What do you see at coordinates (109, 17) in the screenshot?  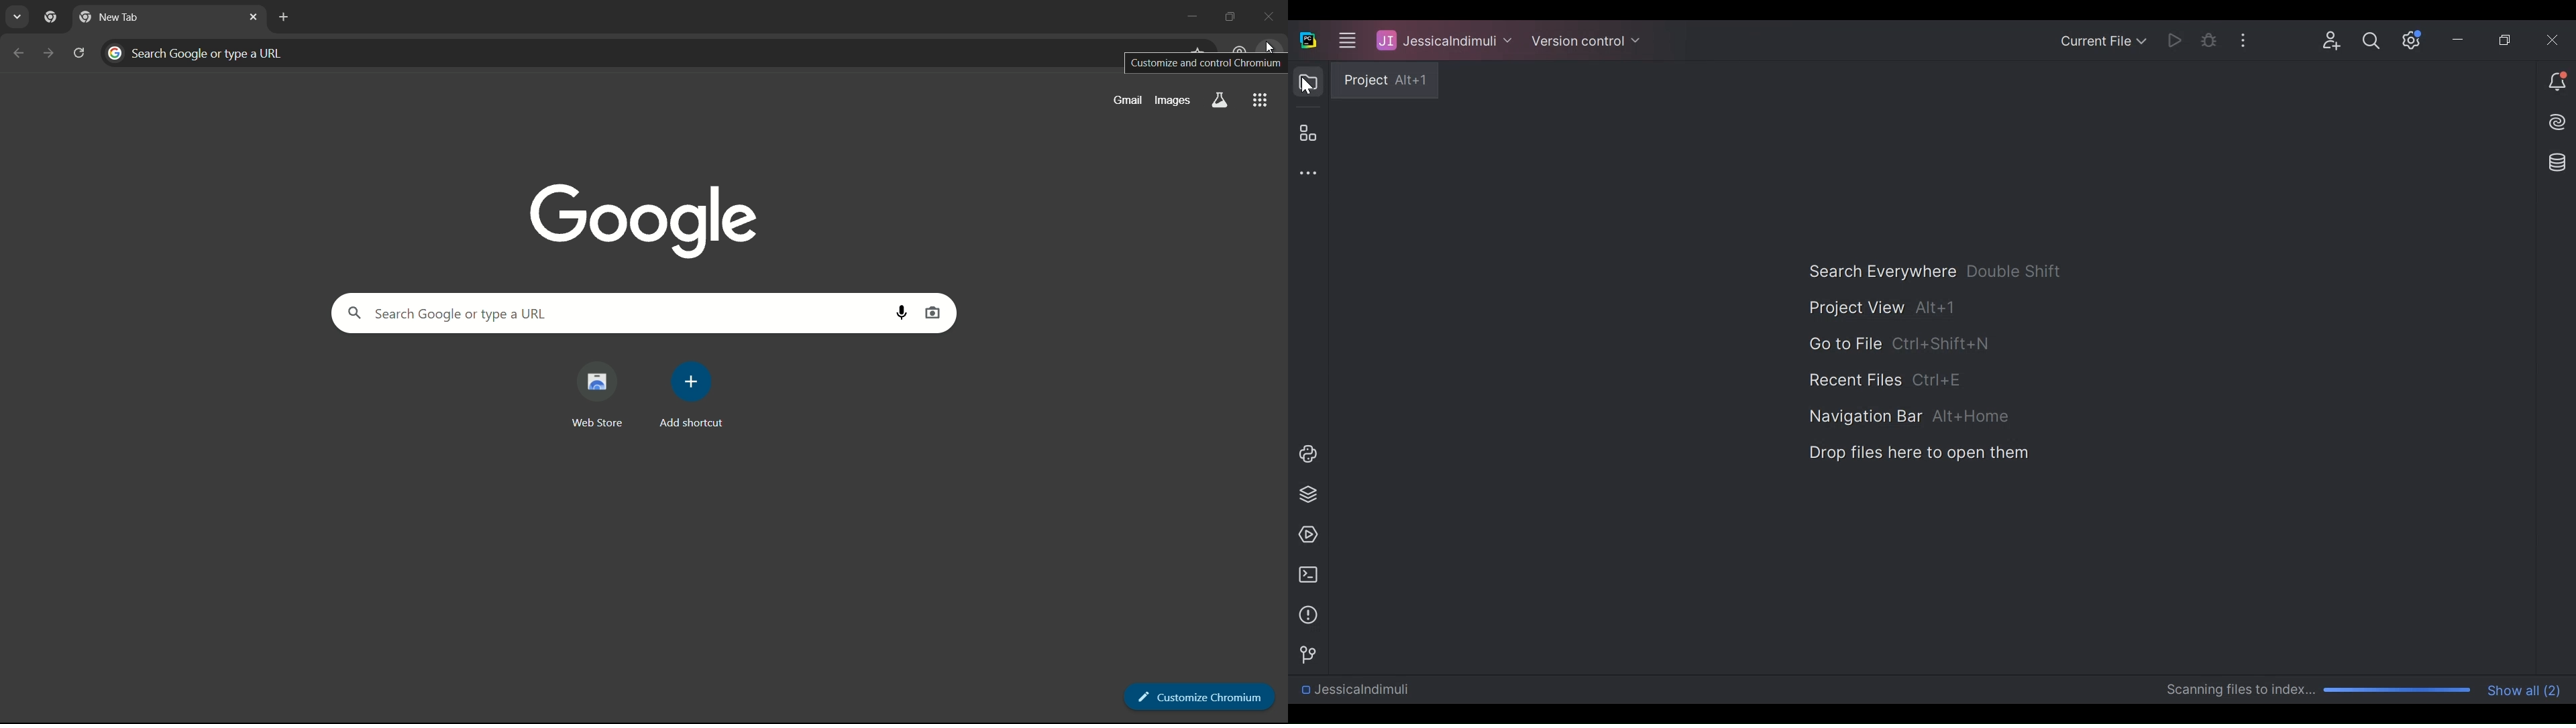 I see `new tab` at bounding box center [109, 17].